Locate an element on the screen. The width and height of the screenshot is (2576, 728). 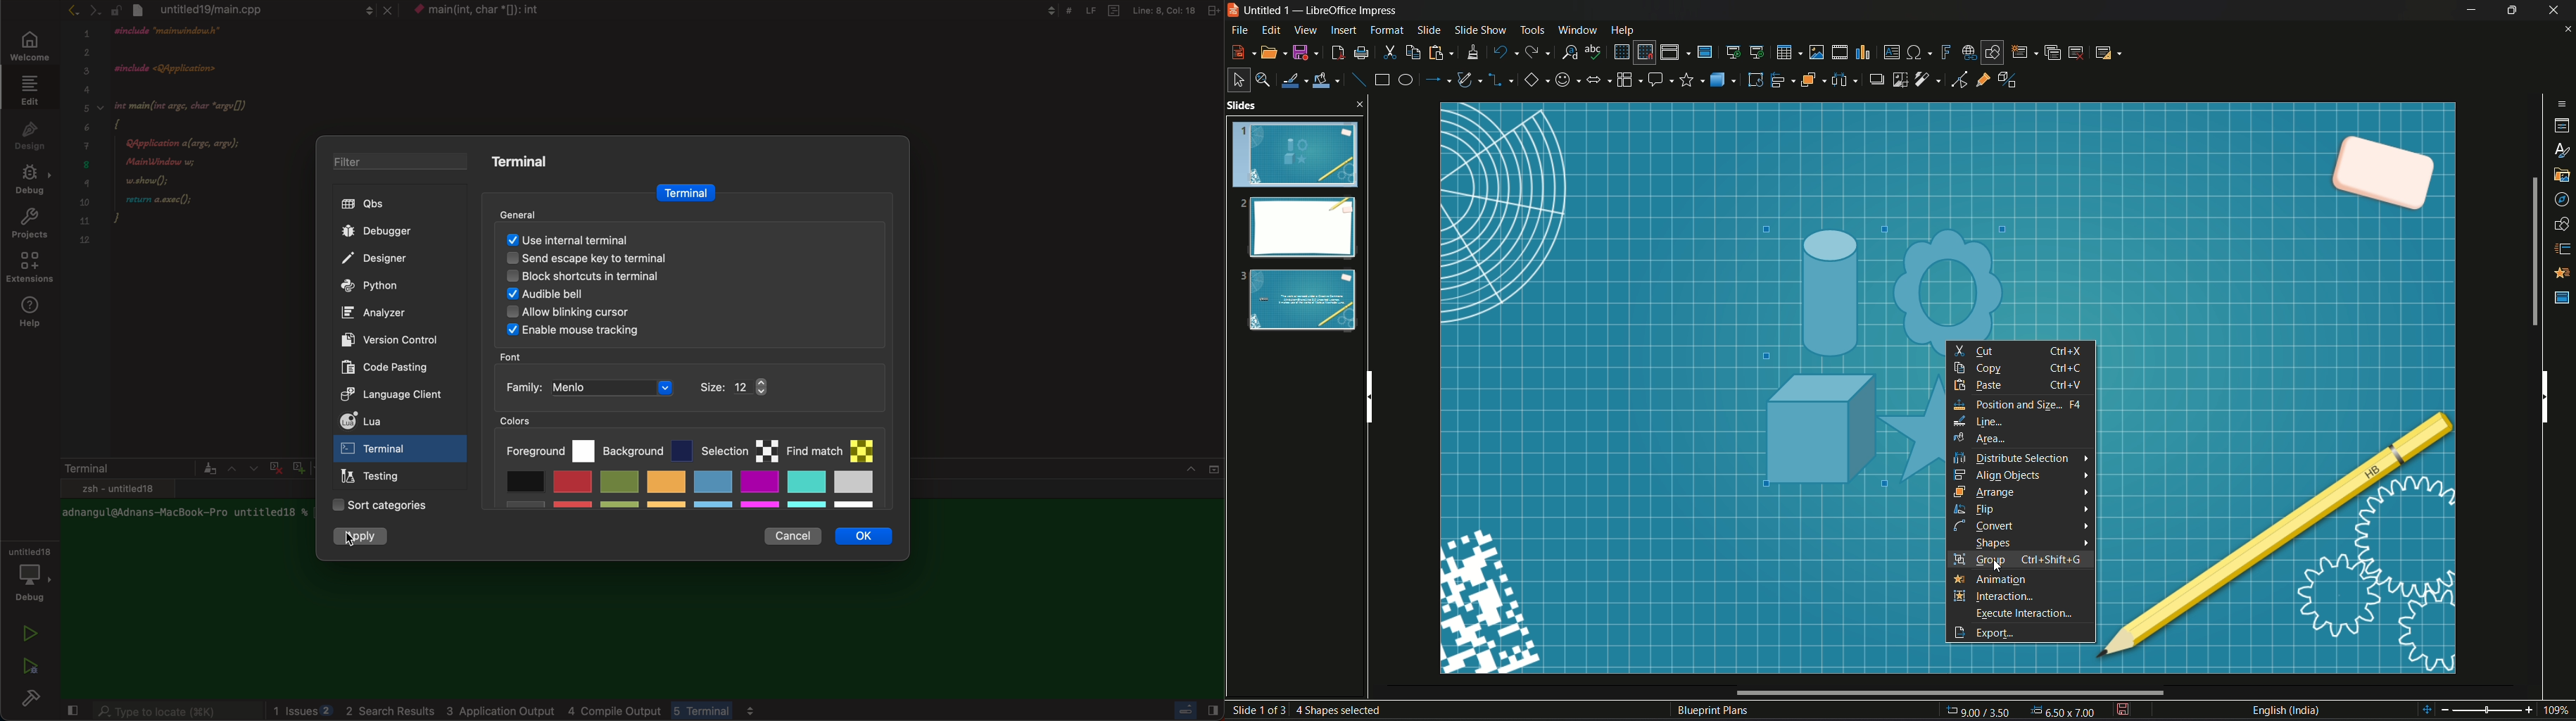
Minimize/Maximize is located at coordinates (2511, 10).